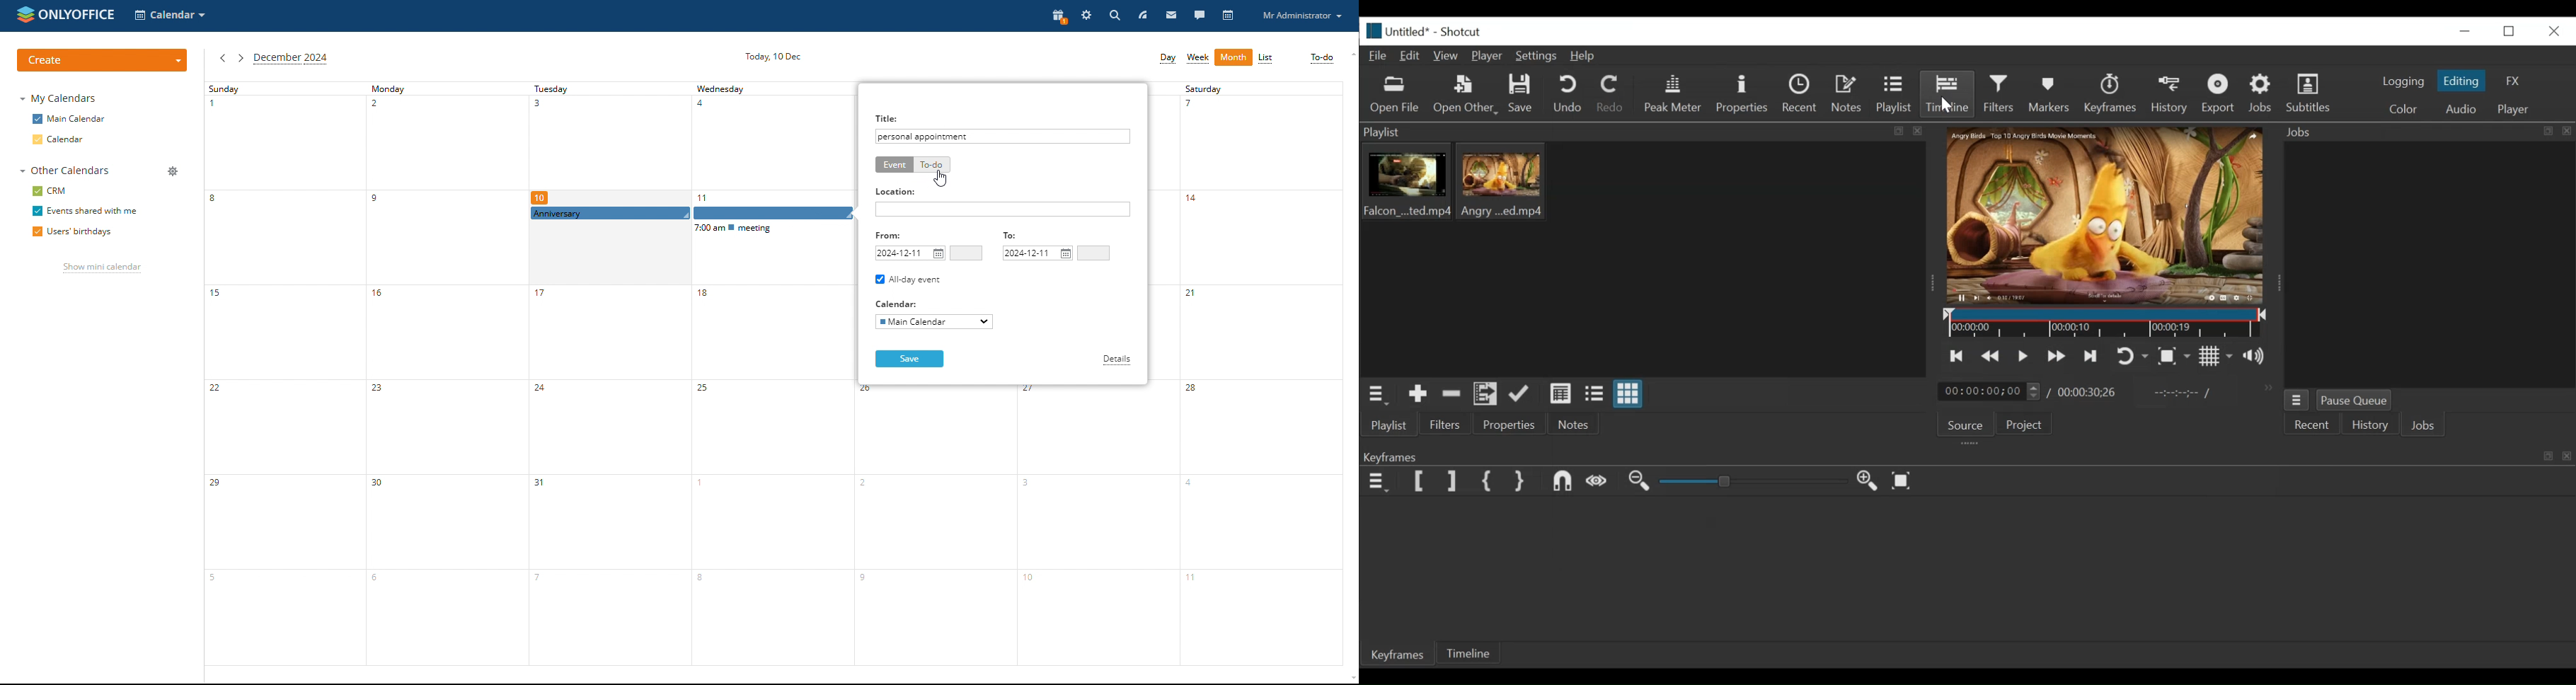  Describe the element at coordinates (2180, 395) in the screenshot. I see `in point` at that location.